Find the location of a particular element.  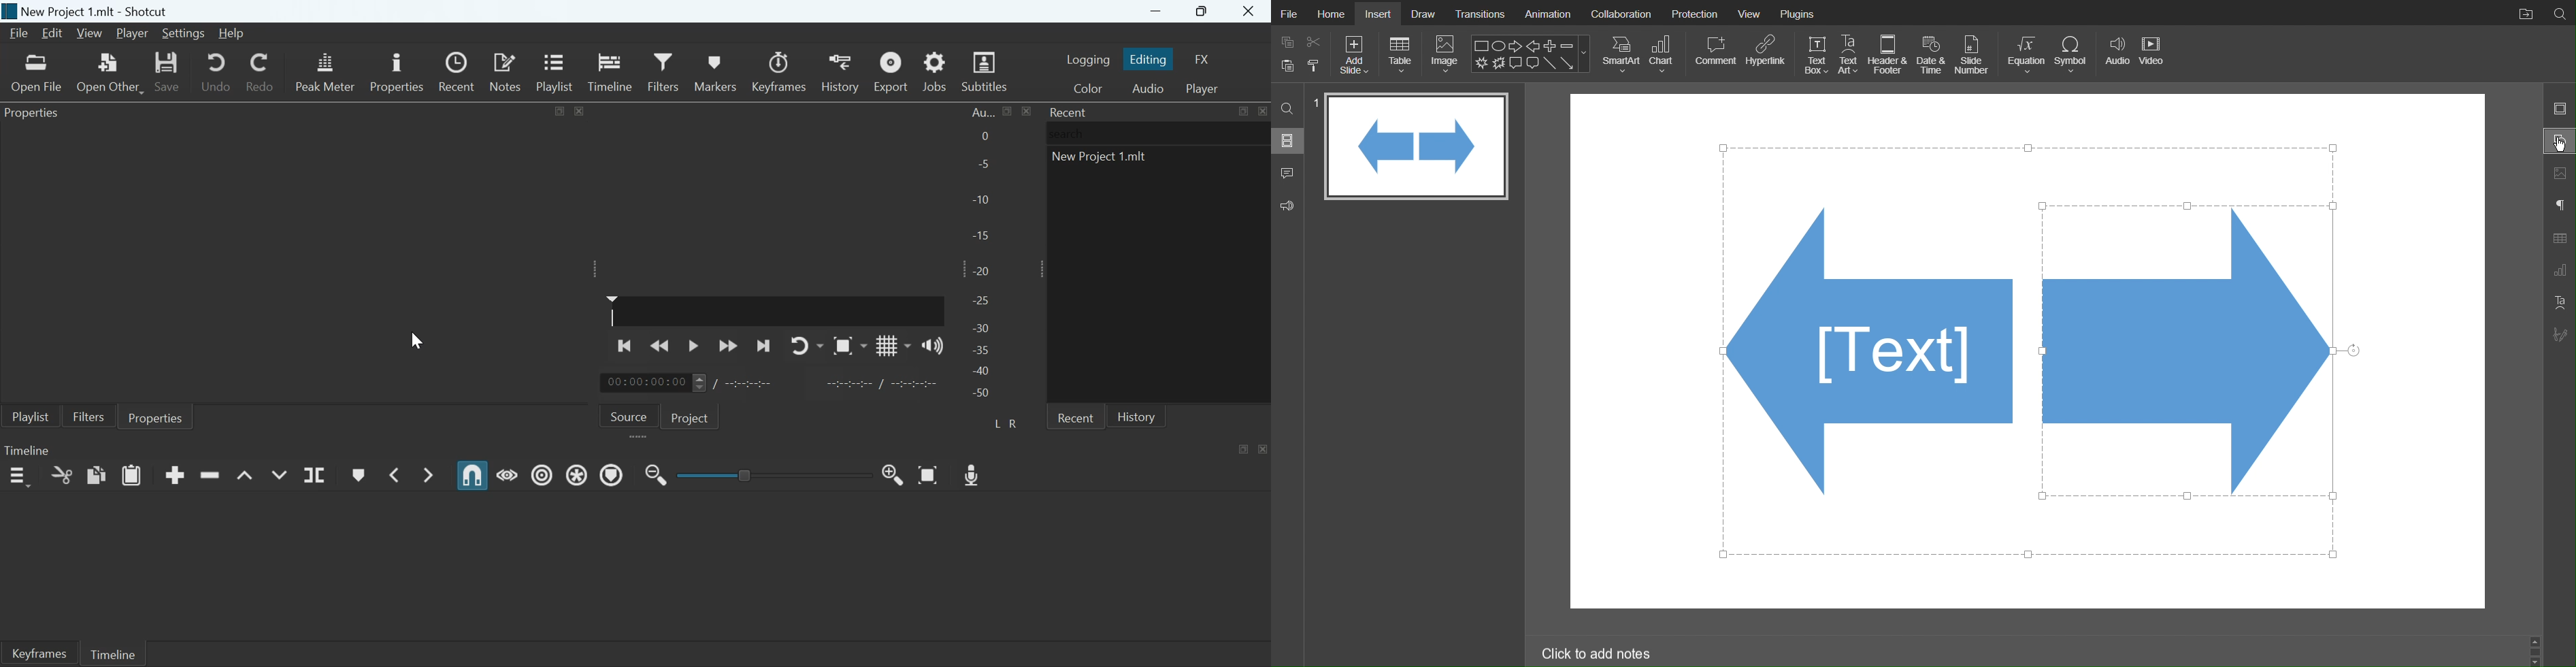

Playhead is located at coordinates (612, 310).